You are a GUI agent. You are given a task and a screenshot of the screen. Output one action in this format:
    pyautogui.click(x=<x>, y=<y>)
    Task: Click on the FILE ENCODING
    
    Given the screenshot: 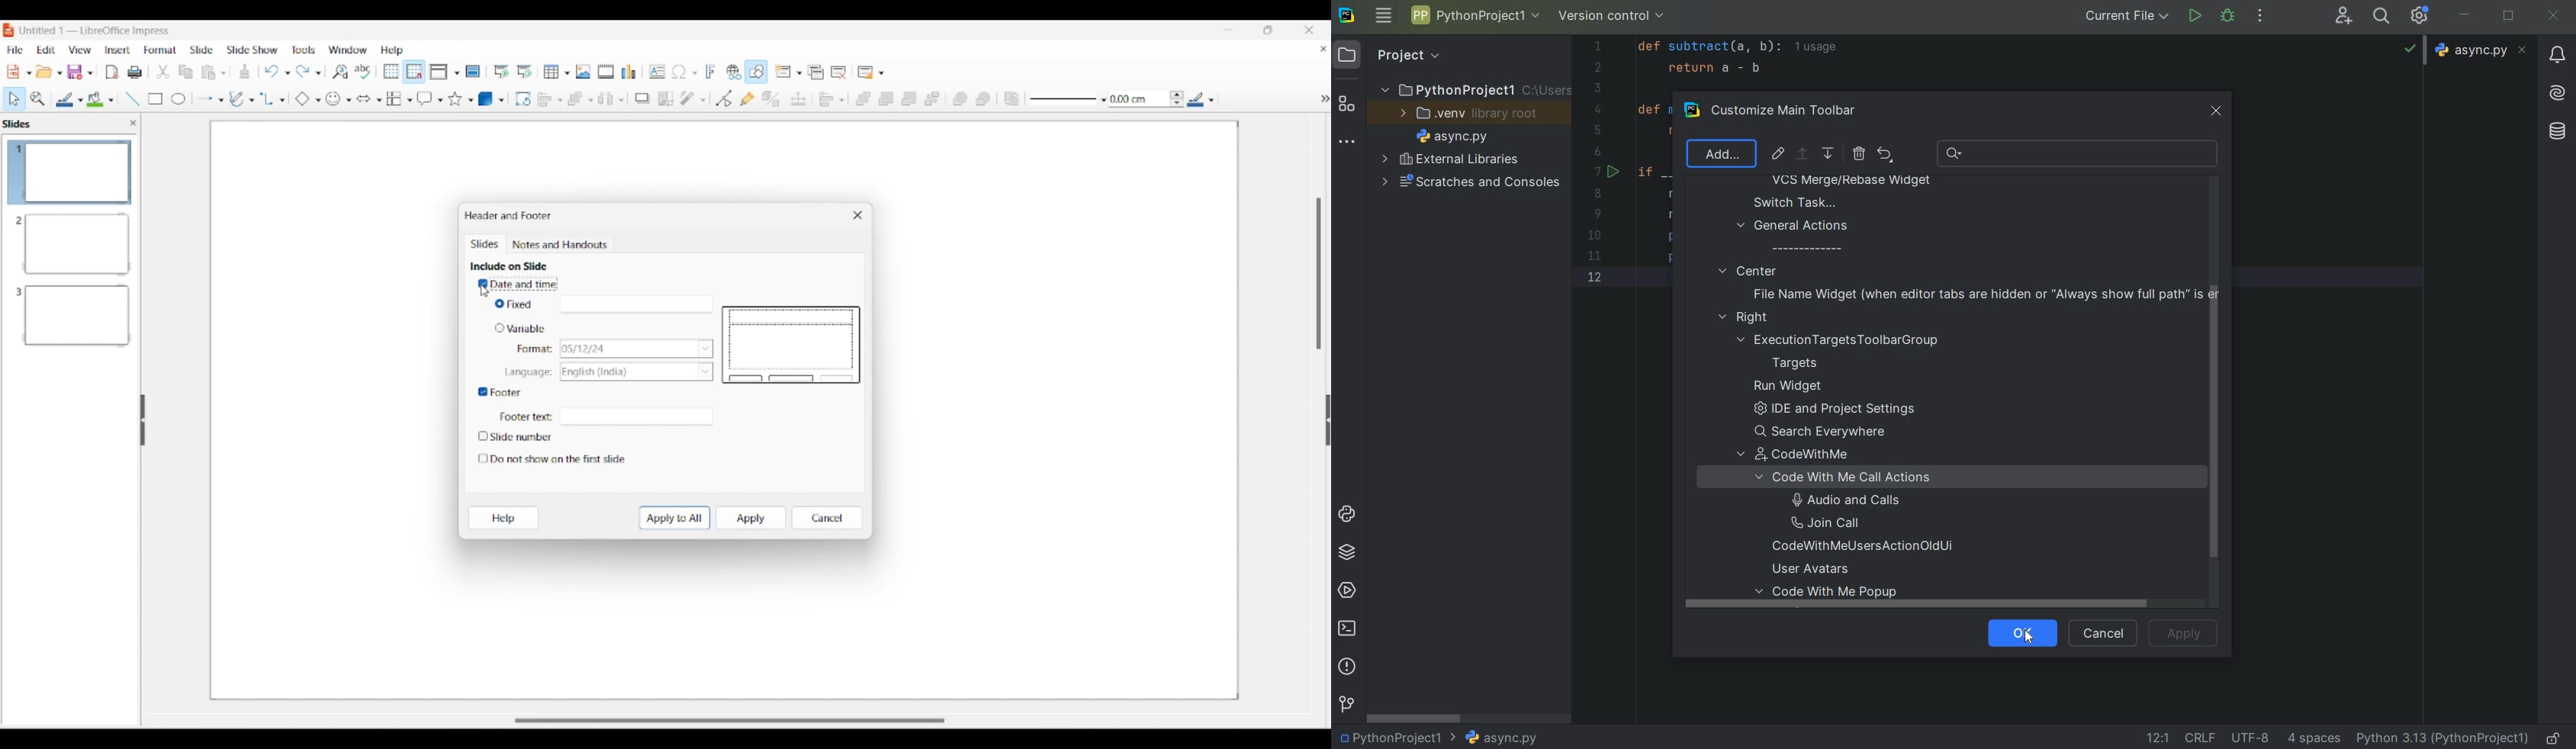 What is the action you would take?
    pyautogui.click(x=2256, y=738)
    